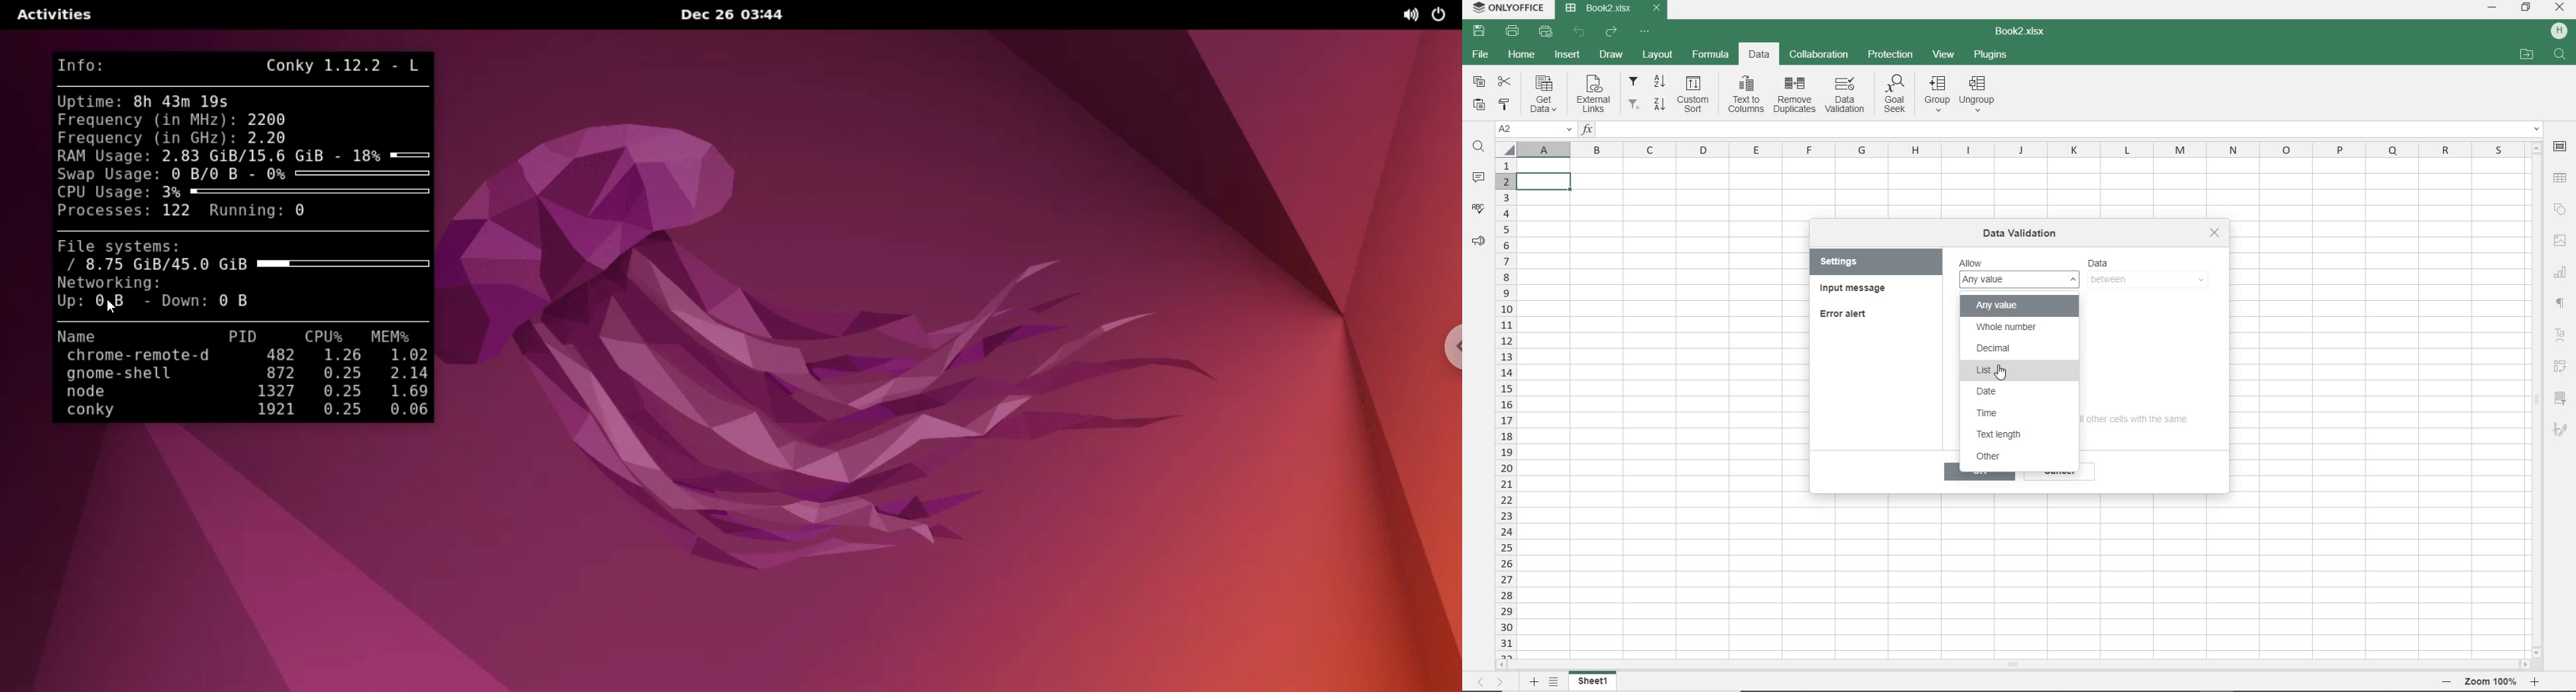 The image size is (2576, 700). Describe the element at coordinates (1945, 54) in the screenshot. I see `VIEW` at that location.